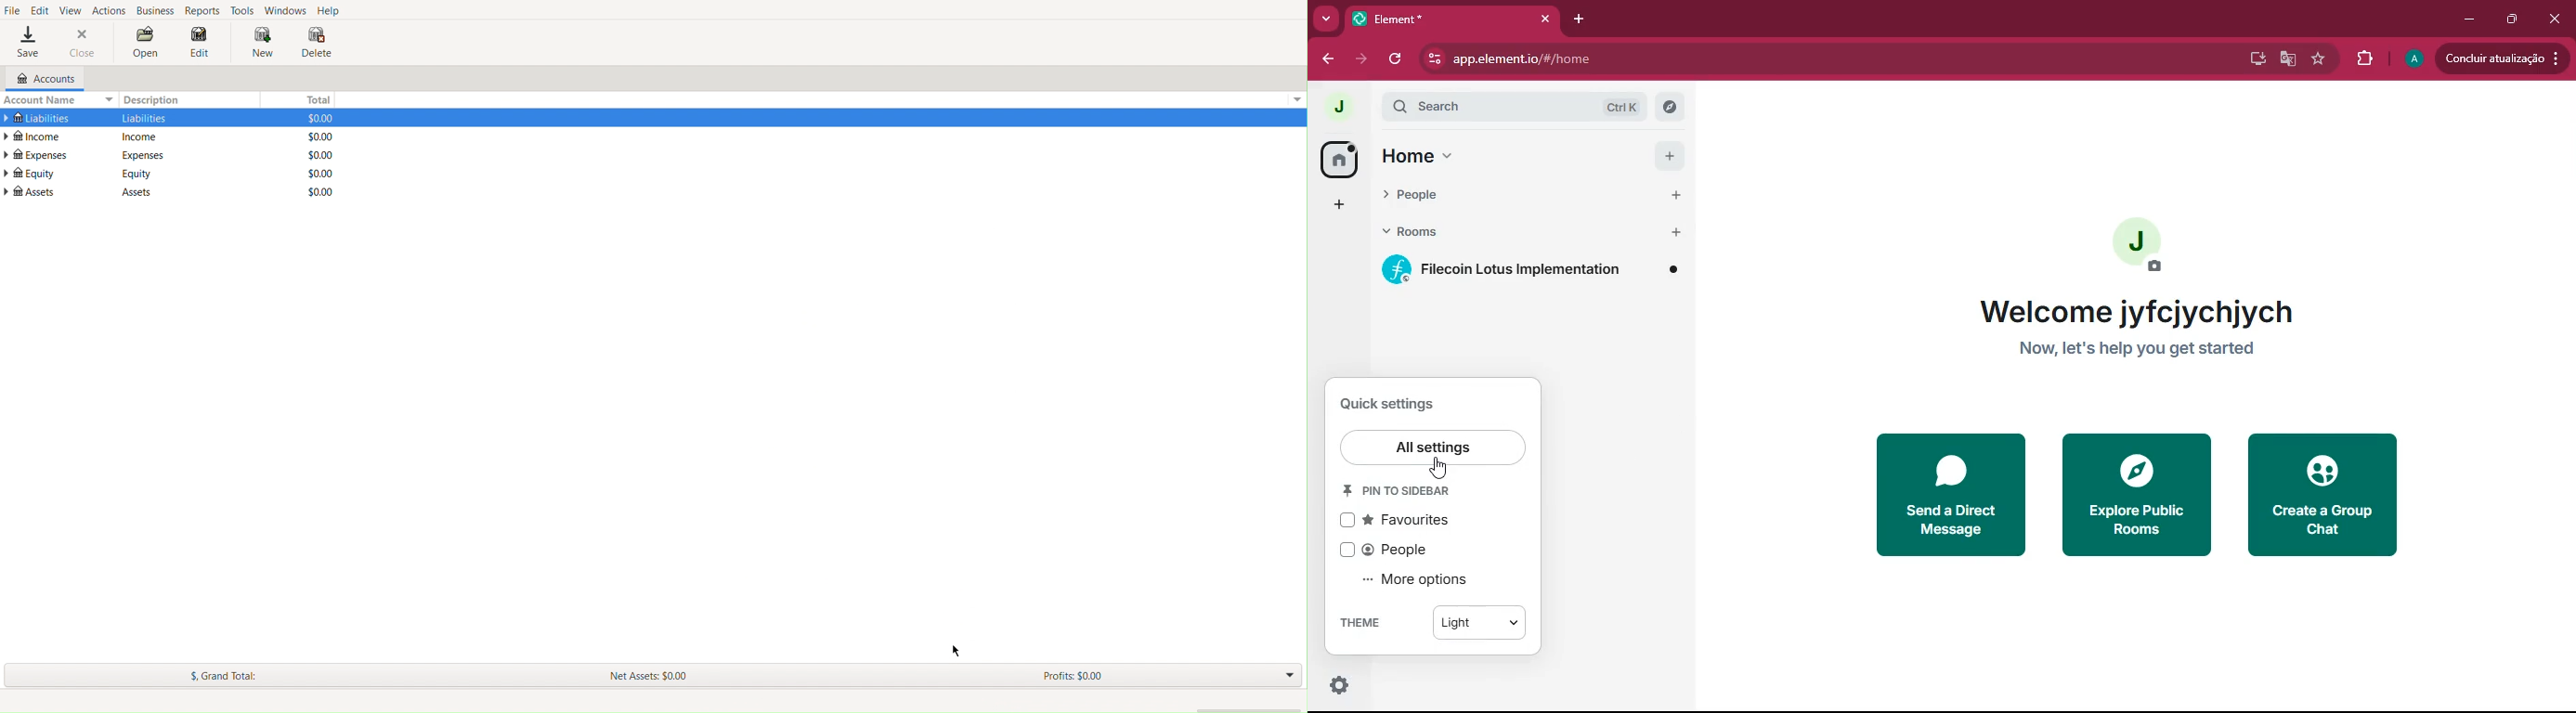 This screenshot has width=2576, height=728. I want to click on more options, so click(1429, 579).